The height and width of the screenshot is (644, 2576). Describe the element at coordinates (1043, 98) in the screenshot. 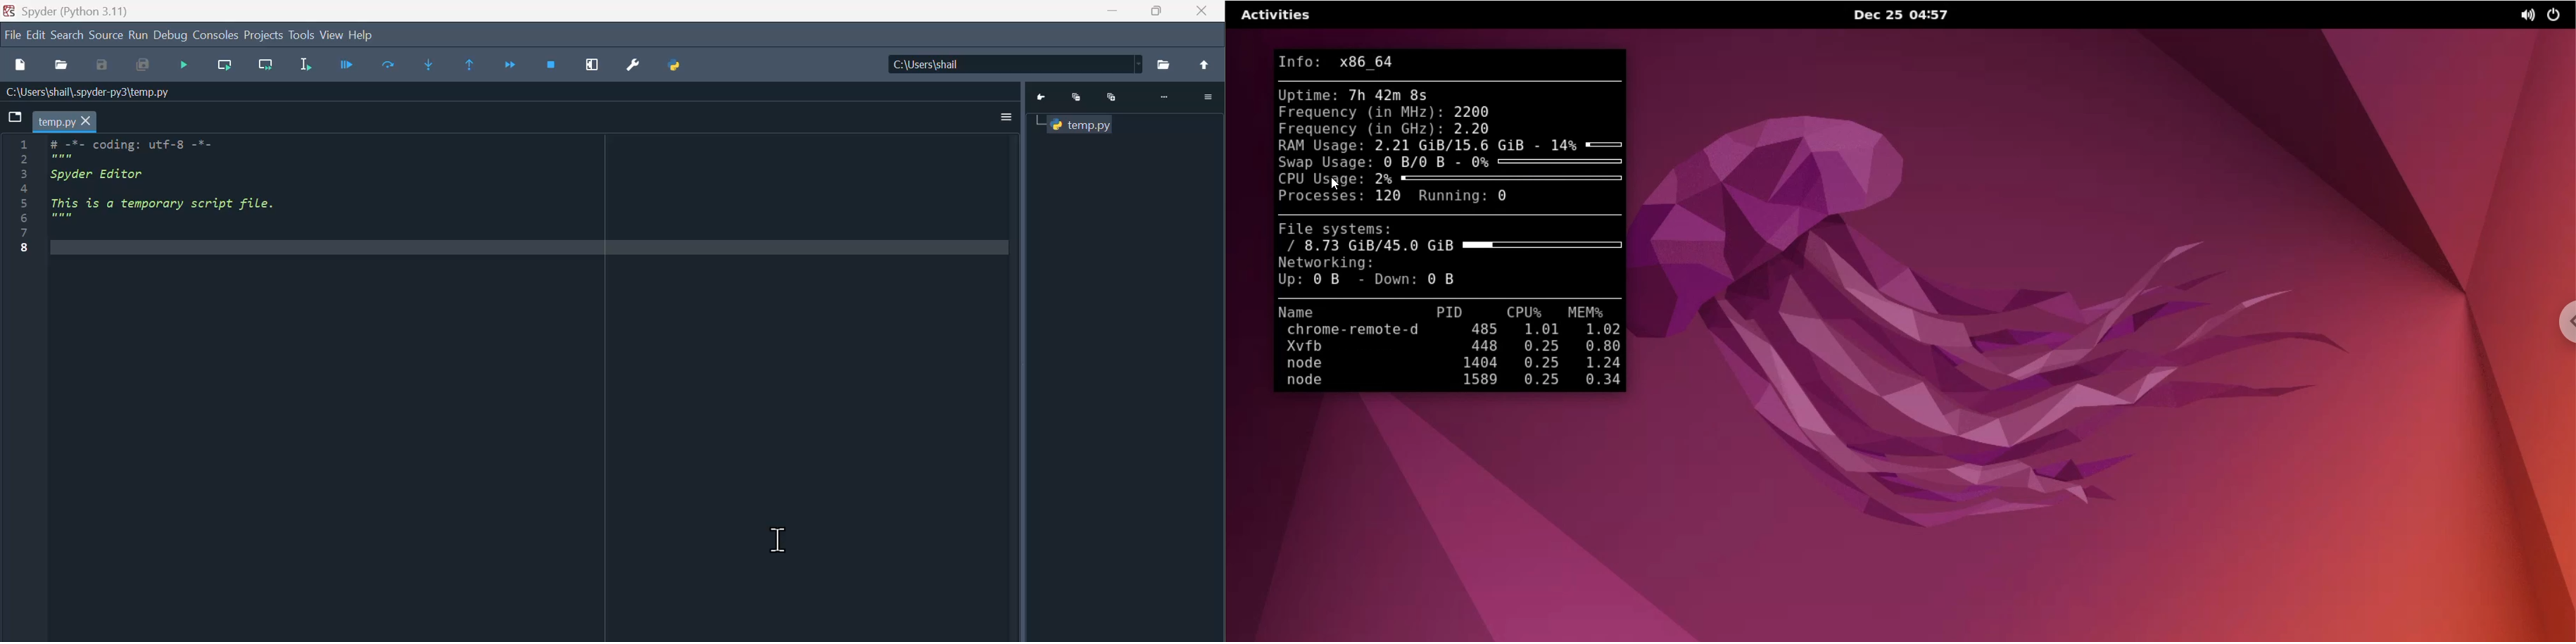

I see `Go to` at that location.